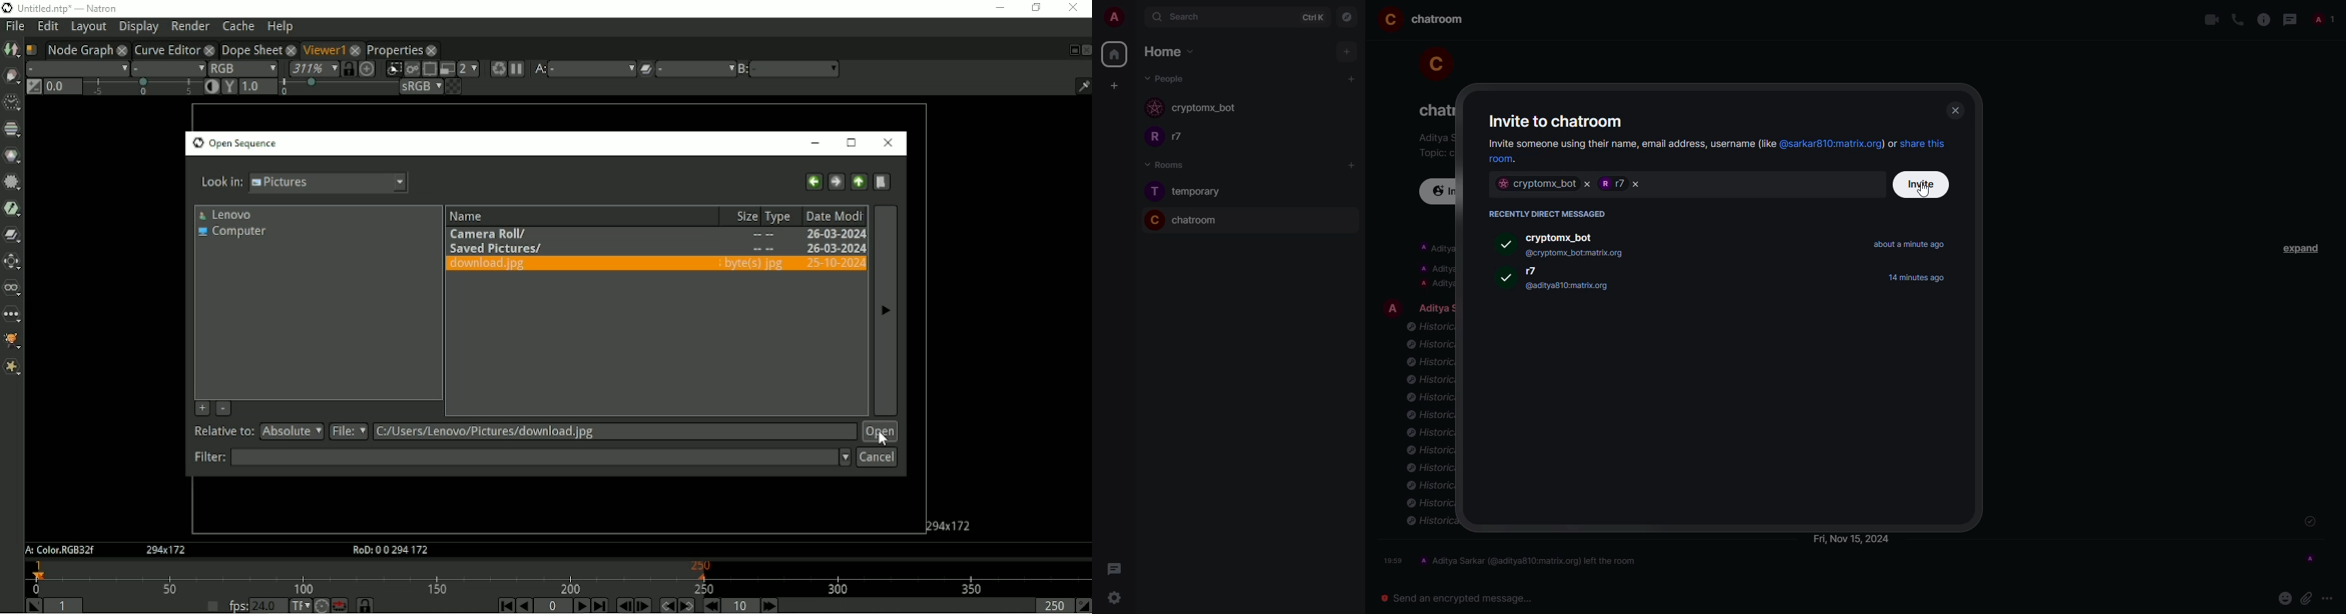  I want to click on info, so click(2263, 20).